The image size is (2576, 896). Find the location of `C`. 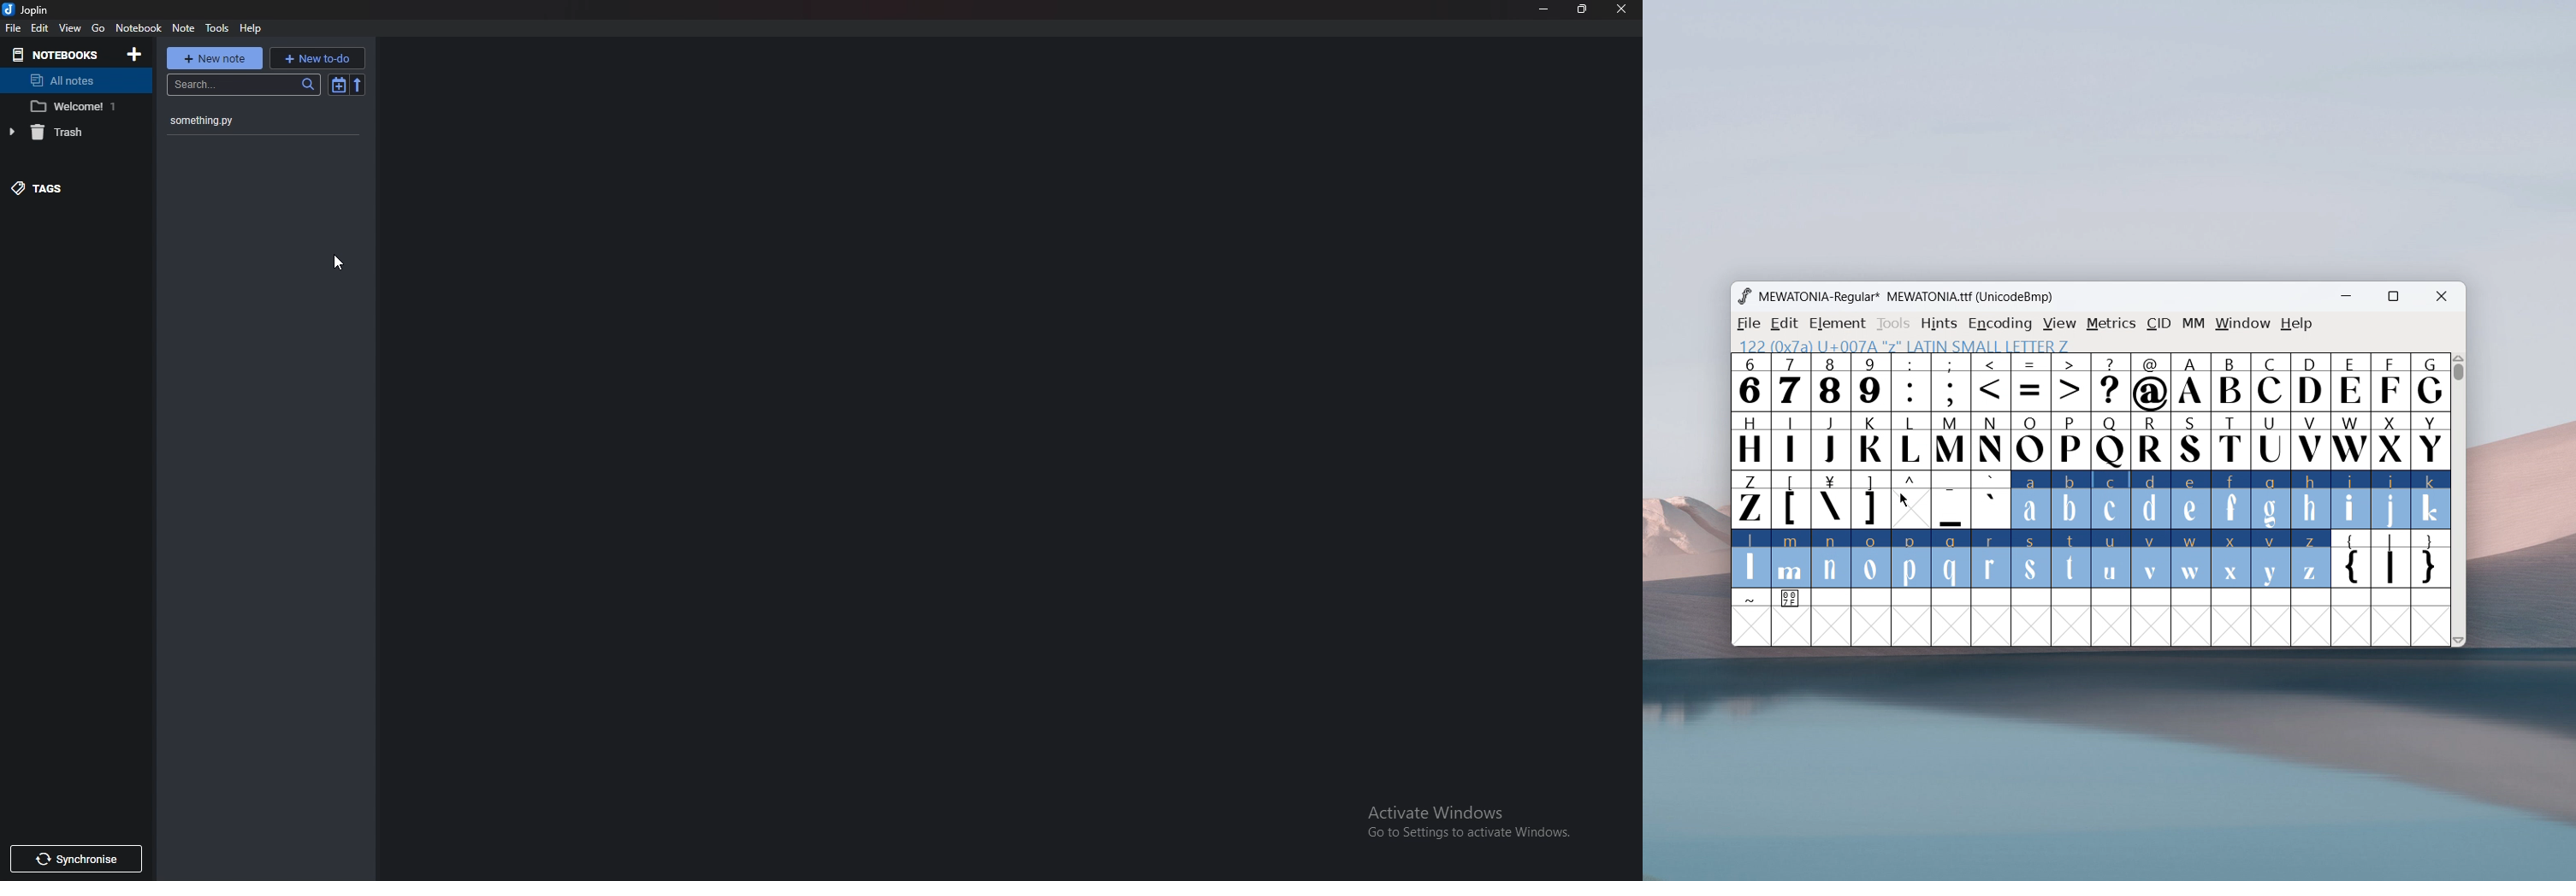

C is located at coordinates (2269, 382).